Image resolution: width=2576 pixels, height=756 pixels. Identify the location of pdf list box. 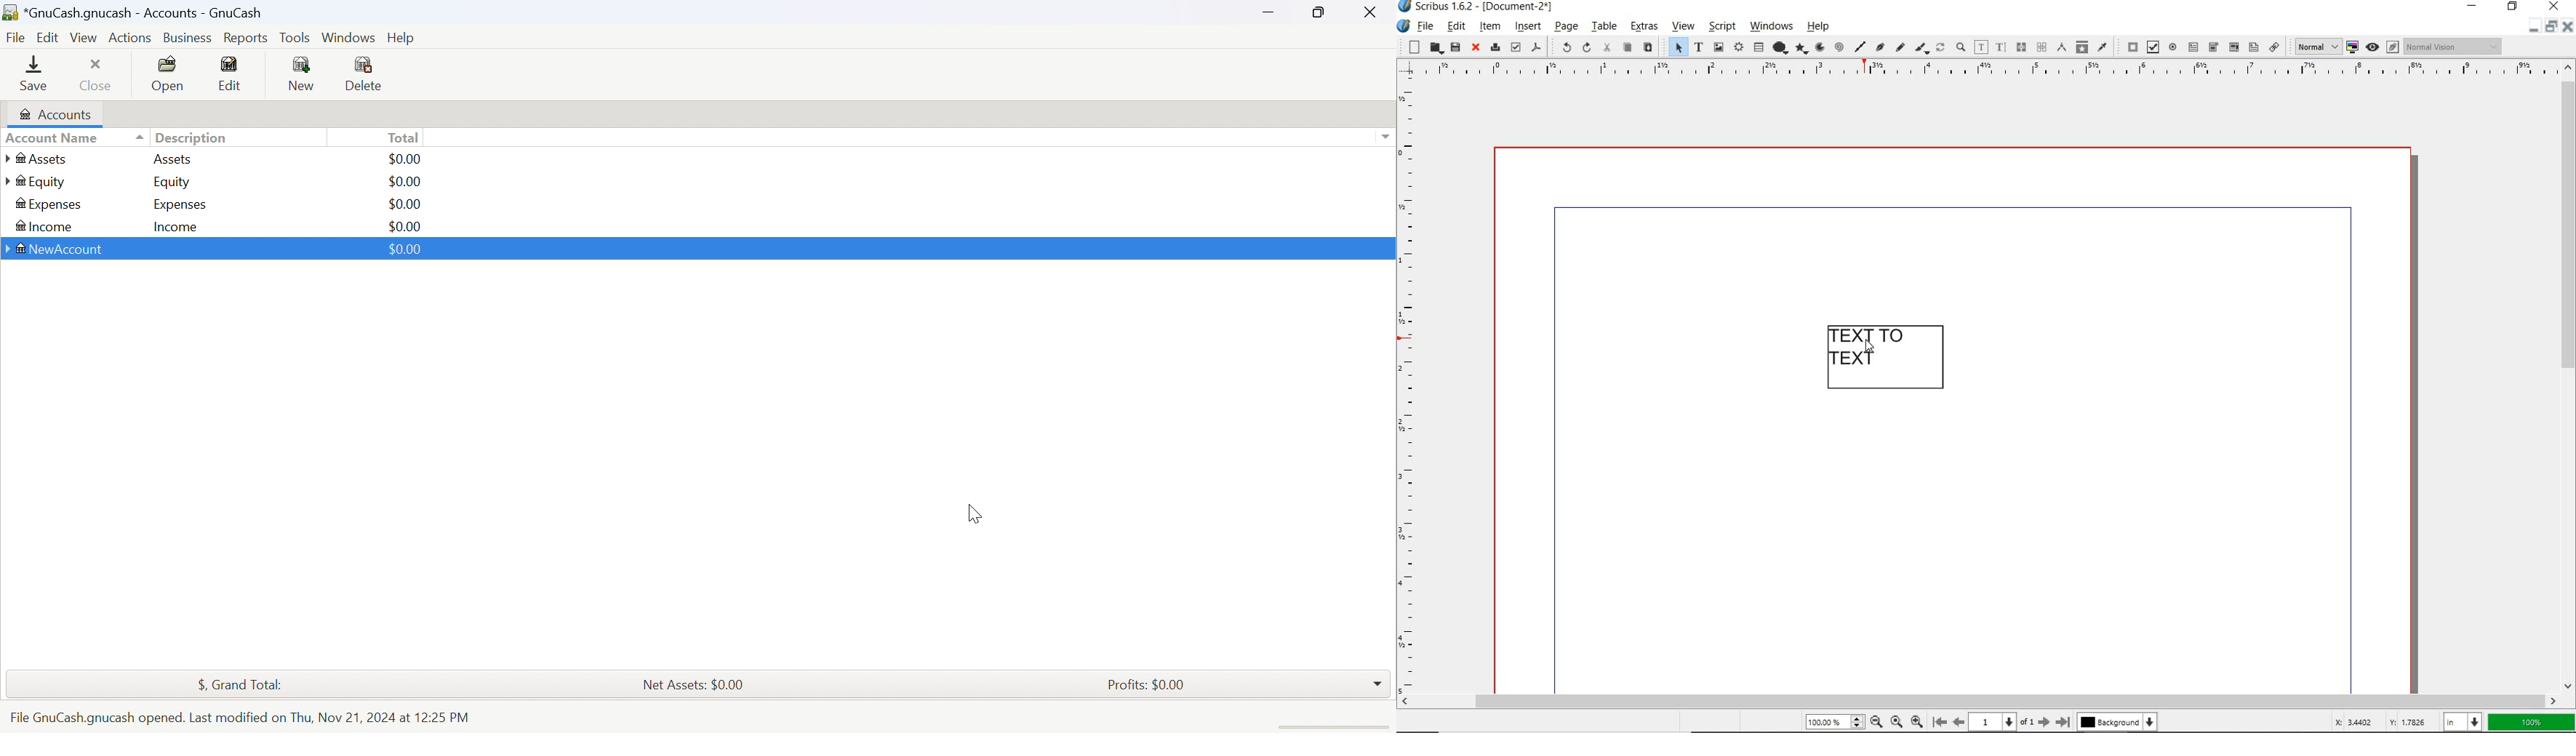
(2253, 48).